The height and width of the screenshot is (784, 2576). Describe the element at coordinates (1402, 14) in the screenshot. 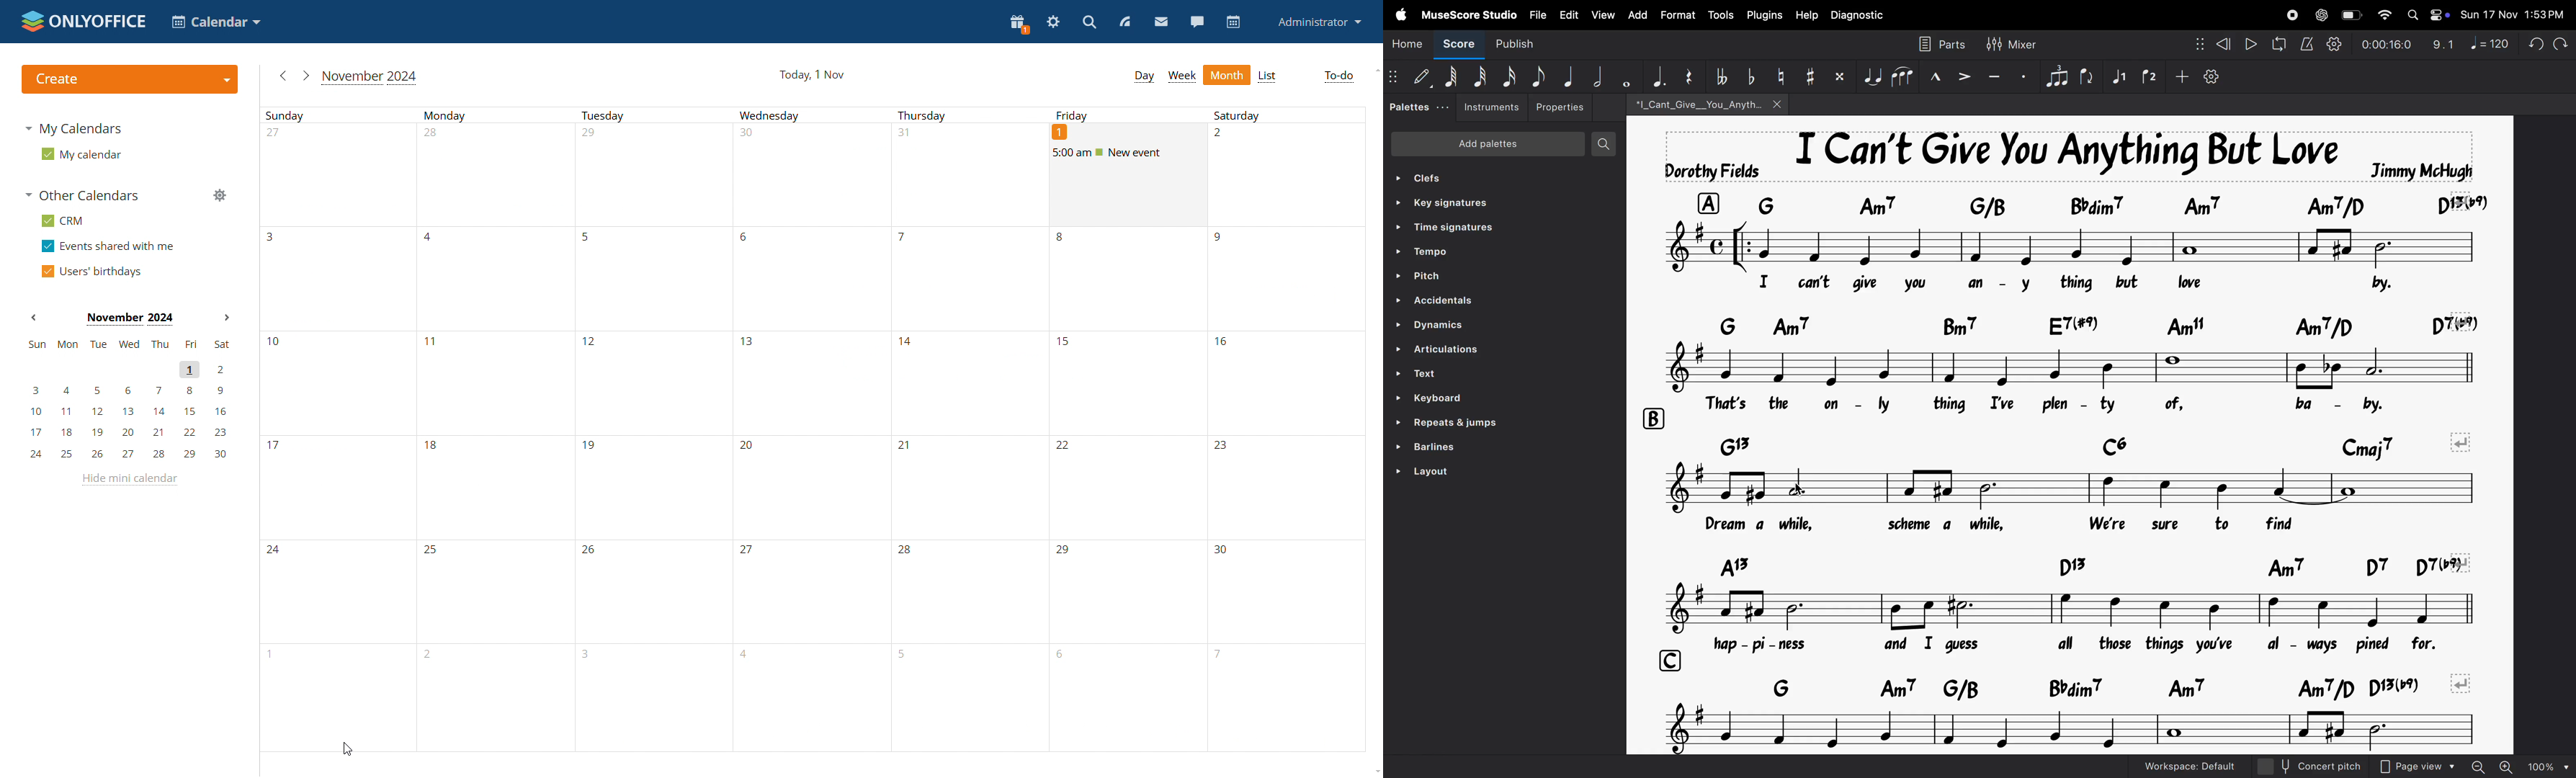

I see `Apple menu` at that location.